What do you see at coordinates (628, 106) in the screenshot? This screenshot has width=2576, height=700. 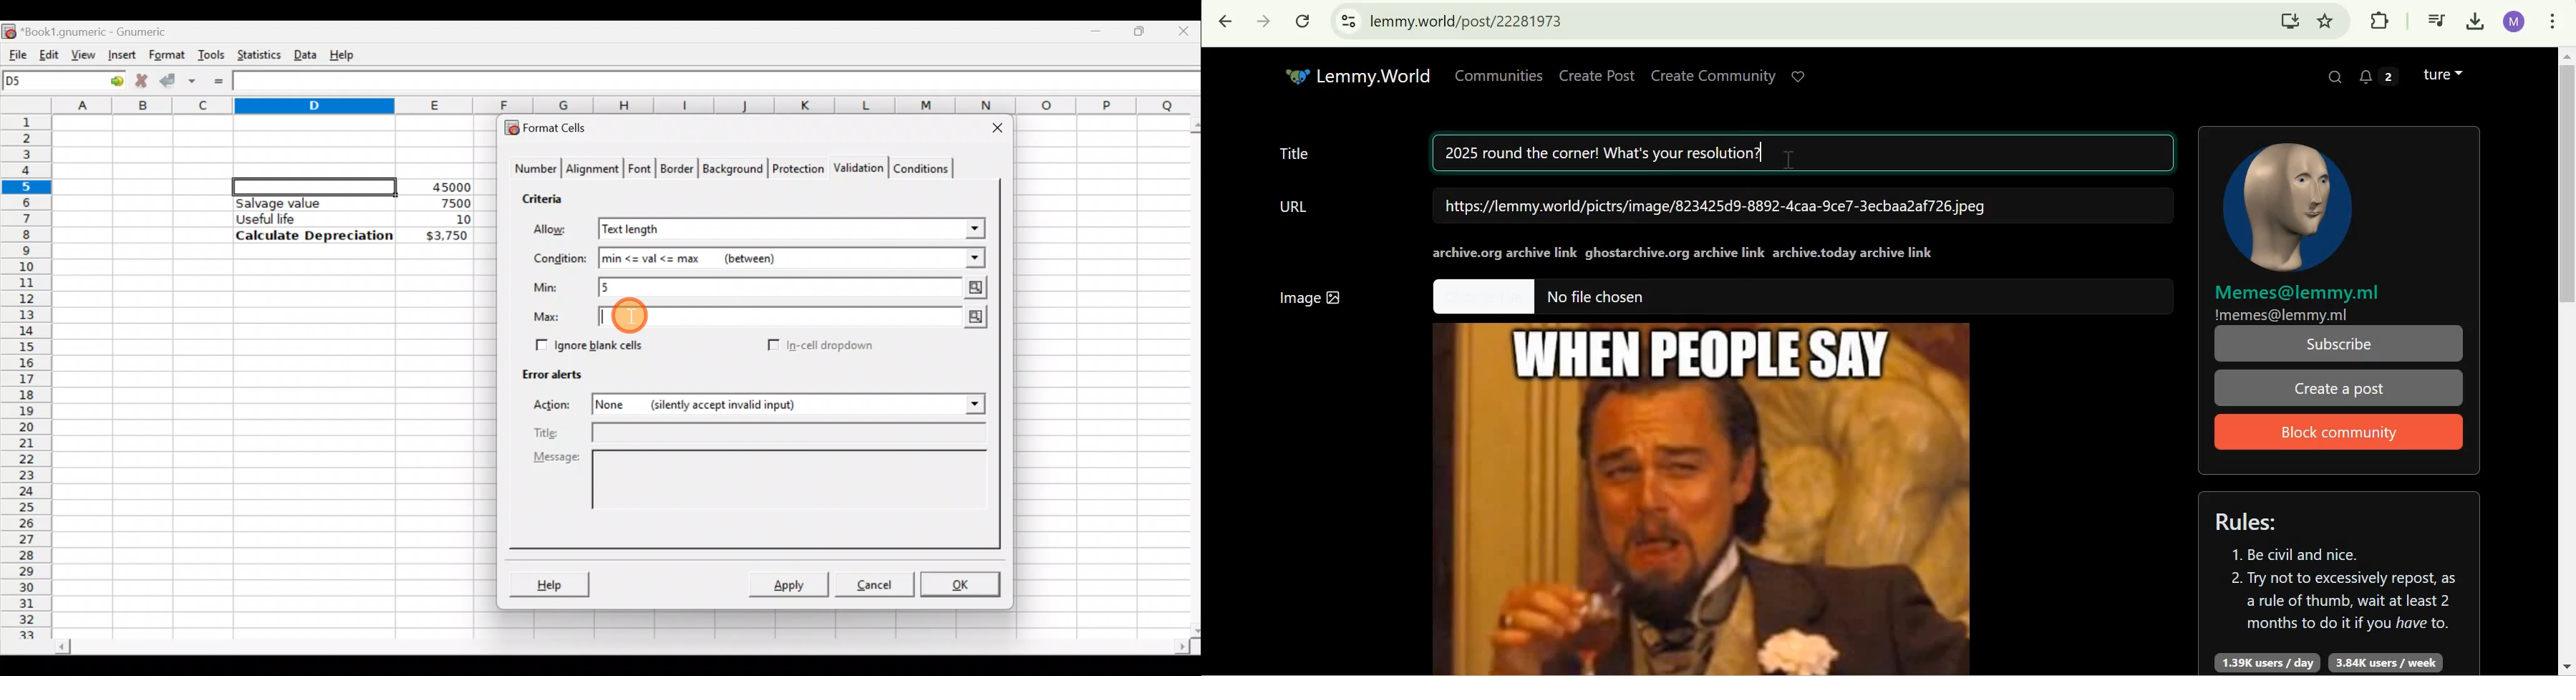 I see `Columns` at bounding box center [628, 106].